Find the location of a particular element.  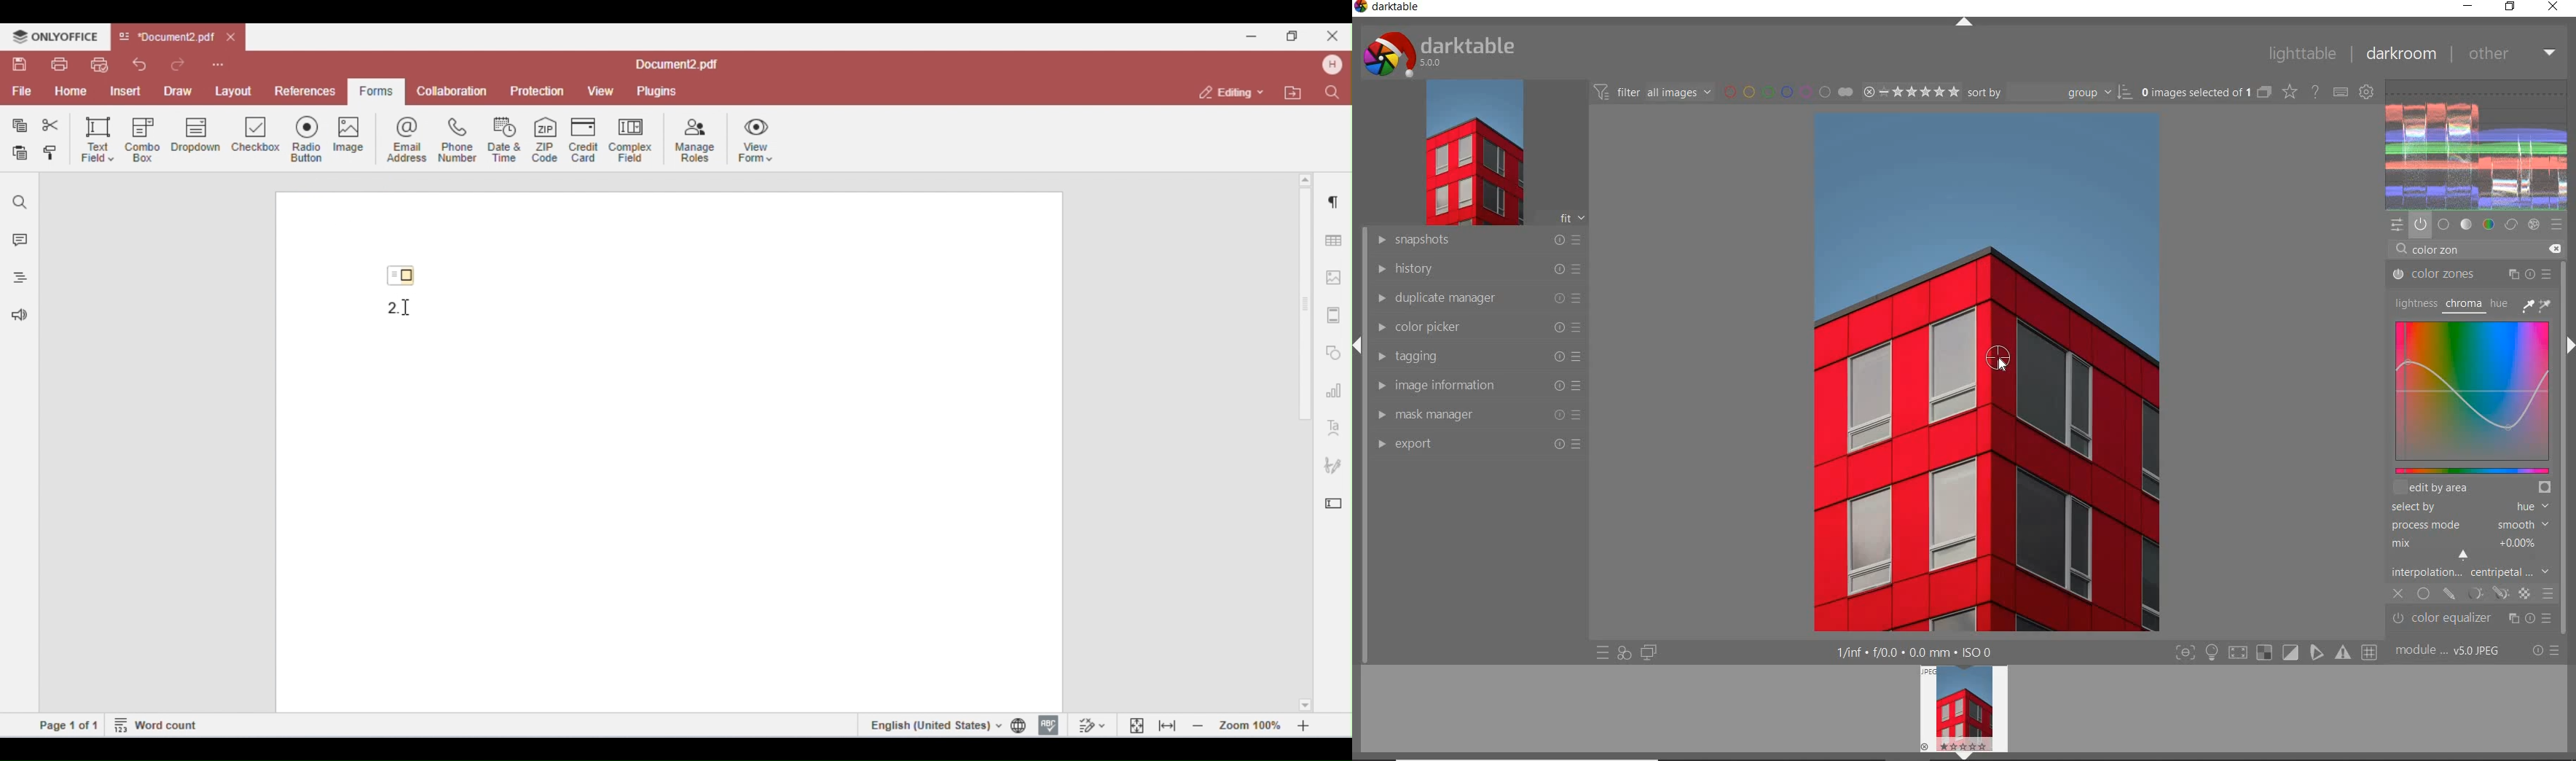

enable for online help is located at coordinates (2316, 91).